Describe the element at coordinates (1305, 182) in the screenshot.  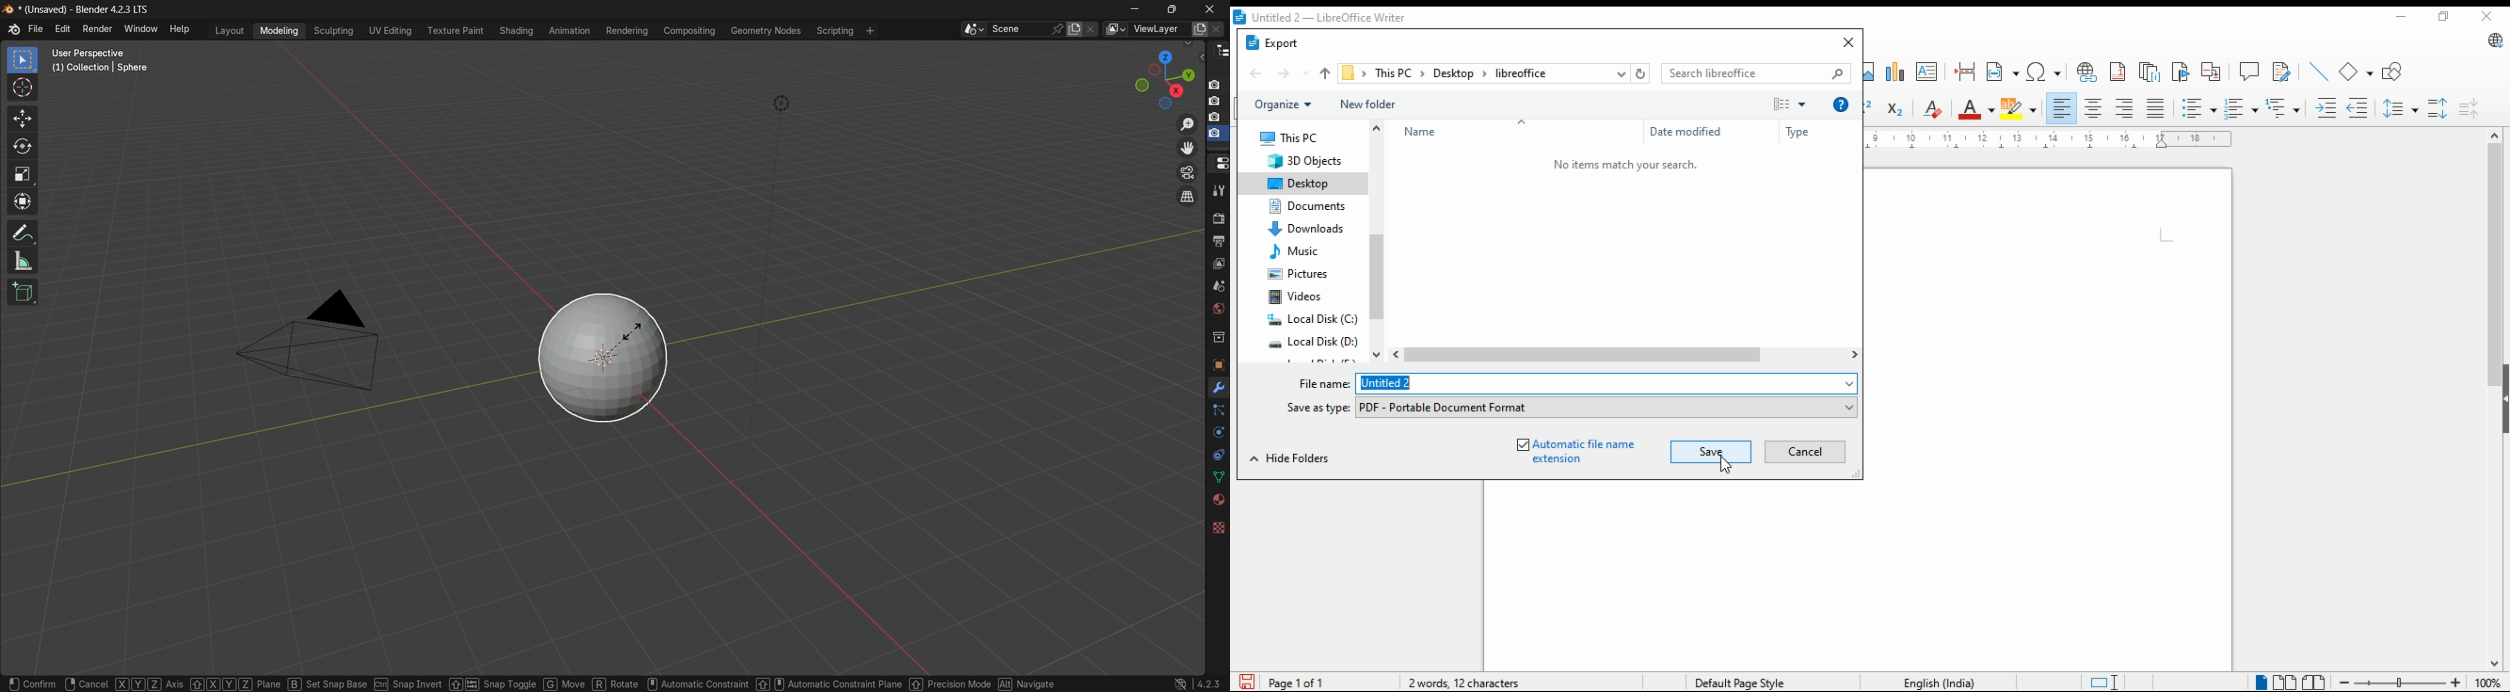
I see `desktop` at that location.